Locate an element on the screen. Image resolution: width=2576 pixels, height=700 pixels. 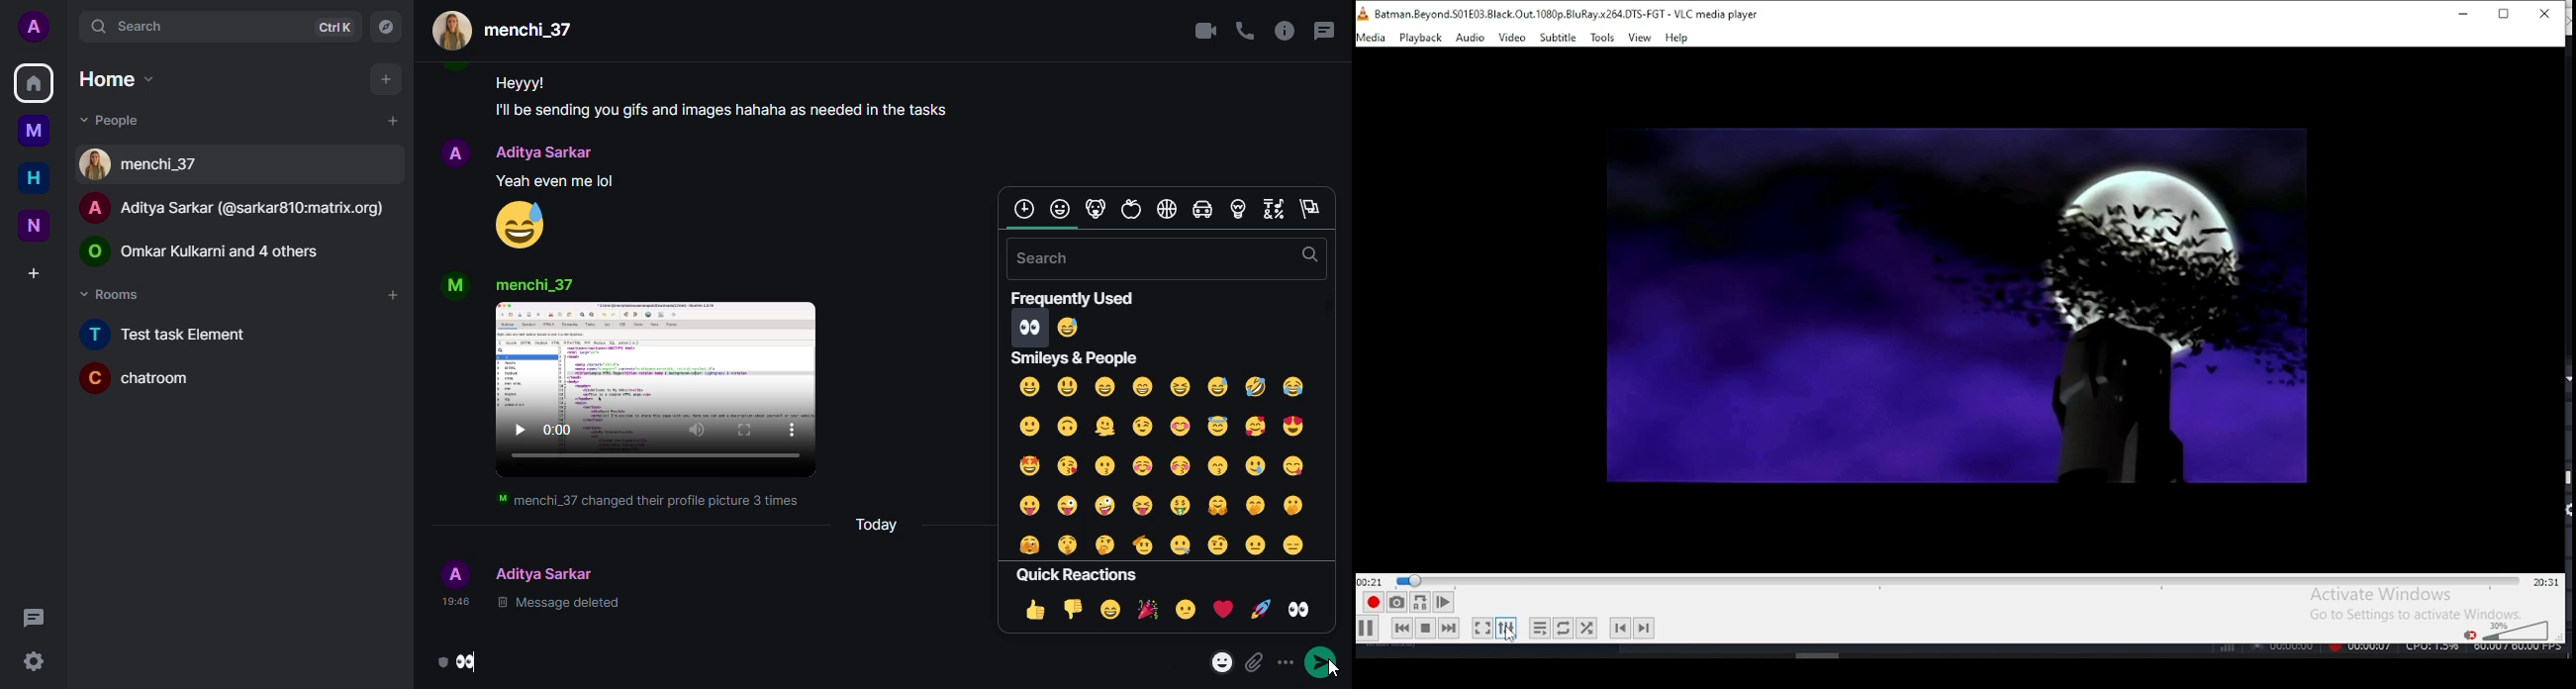
show extended settings is located at coordinates (1508, 629).